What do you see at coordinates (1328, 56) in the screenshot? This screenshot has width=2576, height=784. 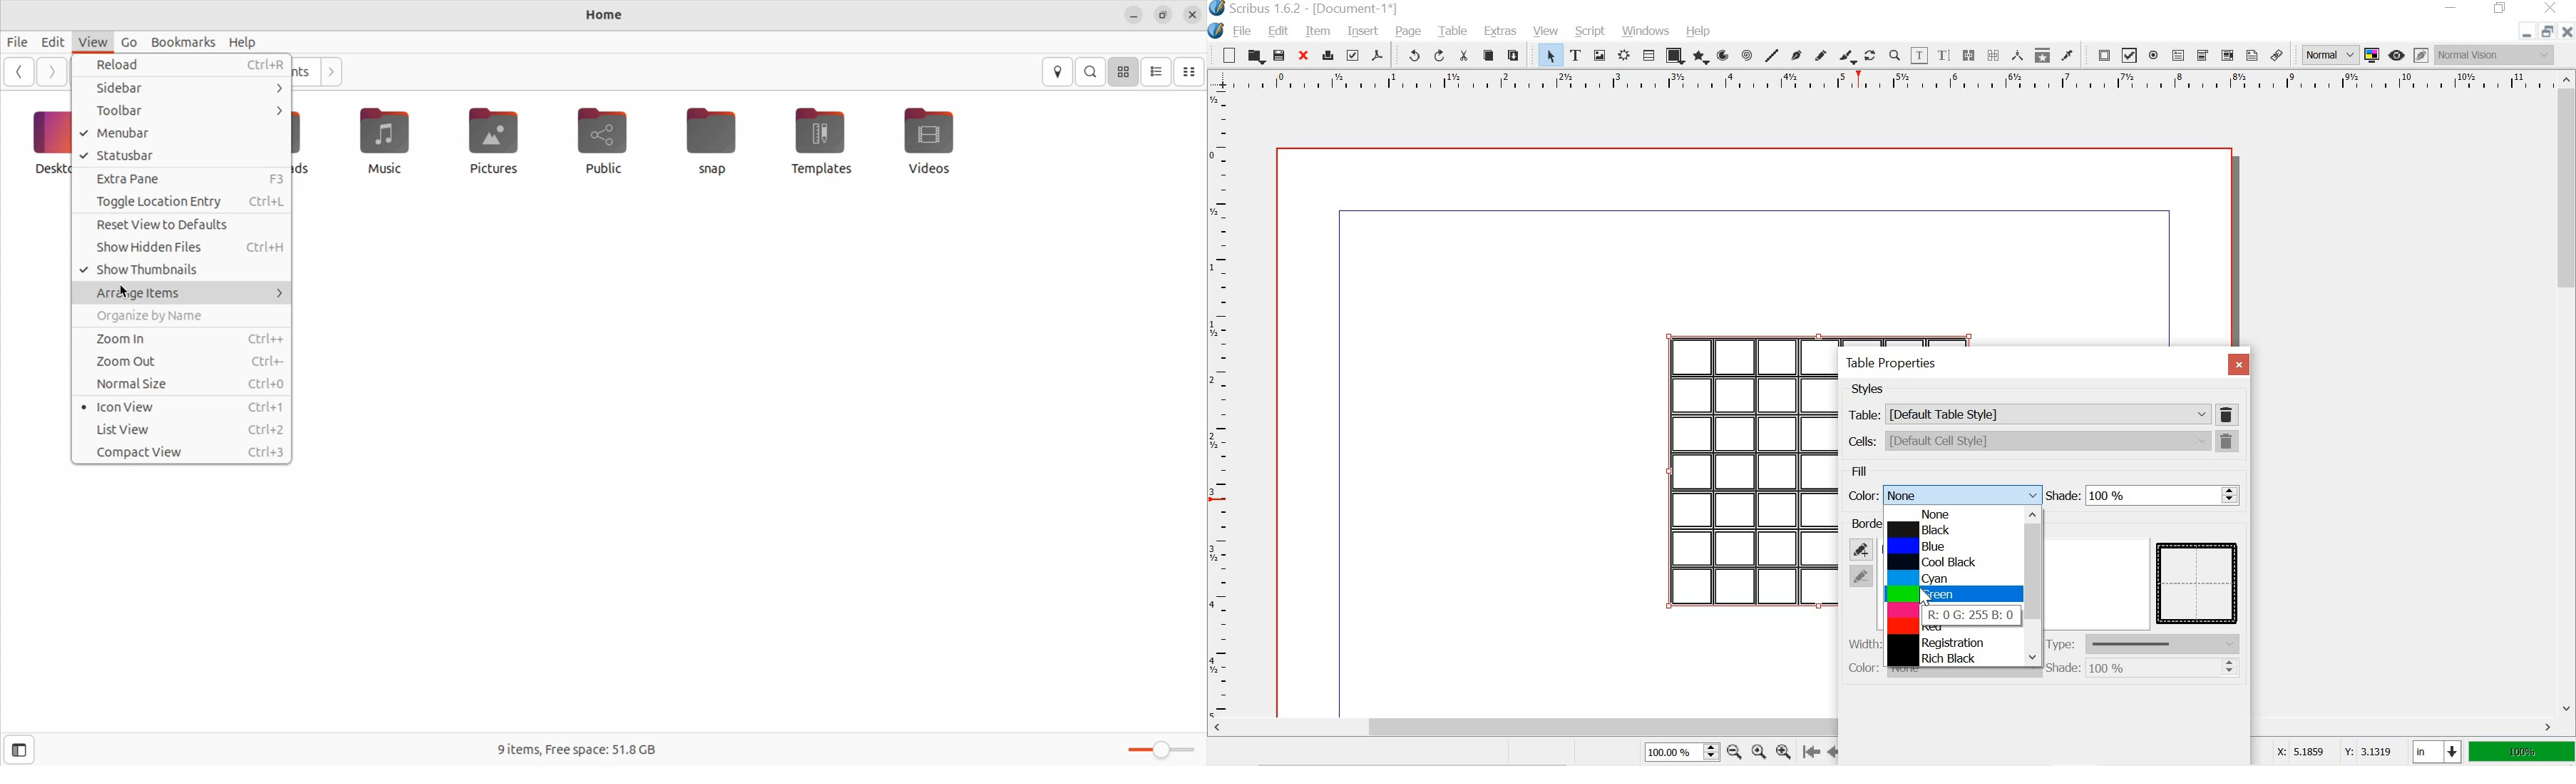 I see `print` at bounding box center [1328, 56].